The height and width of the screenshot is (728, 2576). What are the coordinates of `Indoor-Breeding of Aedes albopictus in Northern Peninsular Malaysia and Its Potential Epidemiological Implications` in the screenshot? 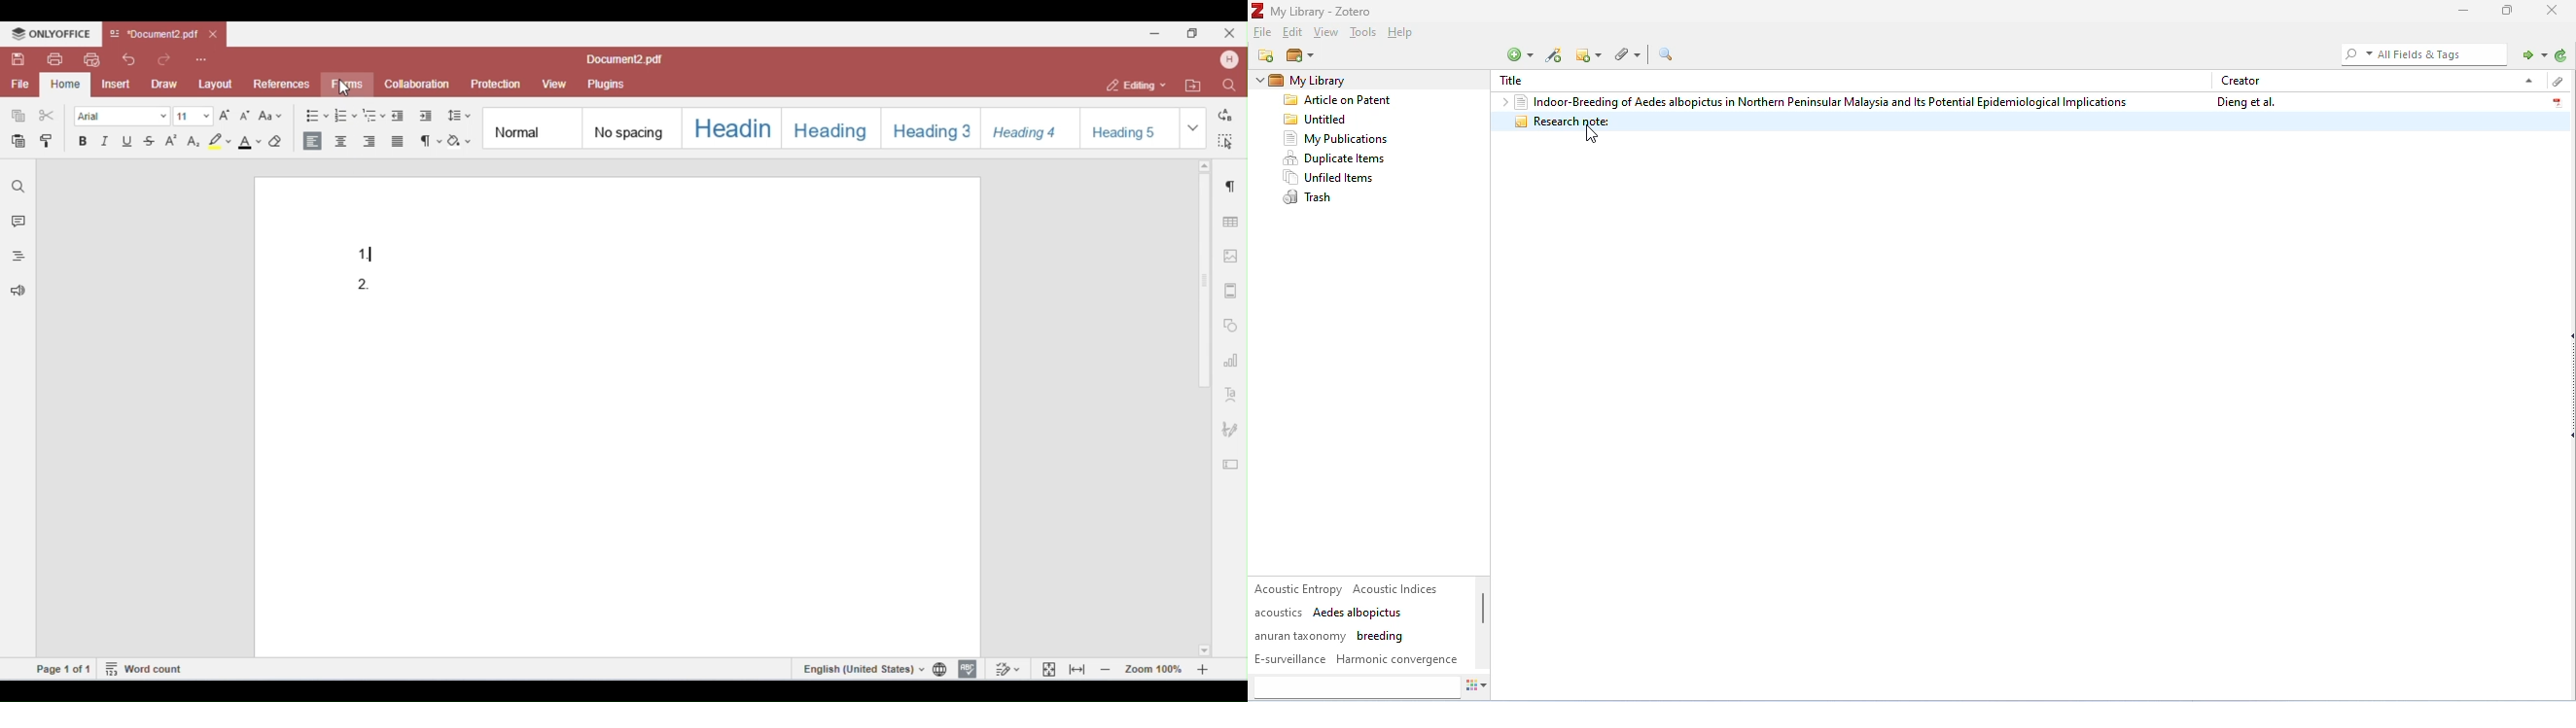 It's located at (1820, 101).